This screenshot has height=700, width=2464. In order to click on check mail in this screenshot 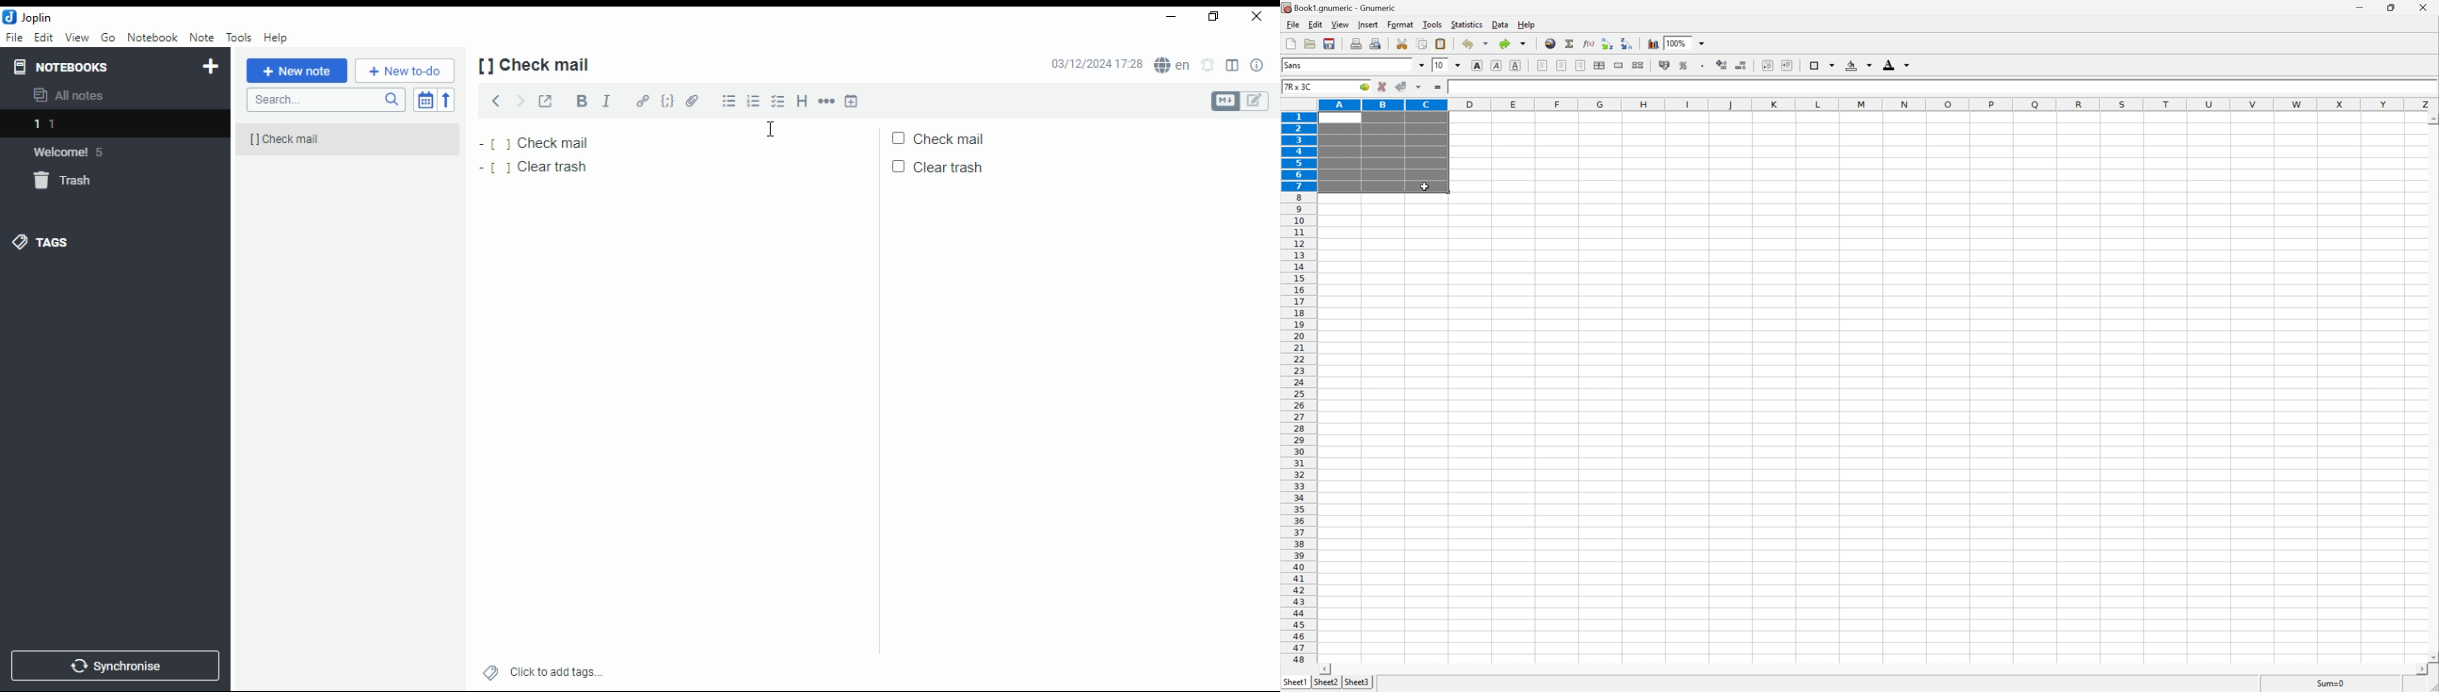, I will do `click(540, 142)`.